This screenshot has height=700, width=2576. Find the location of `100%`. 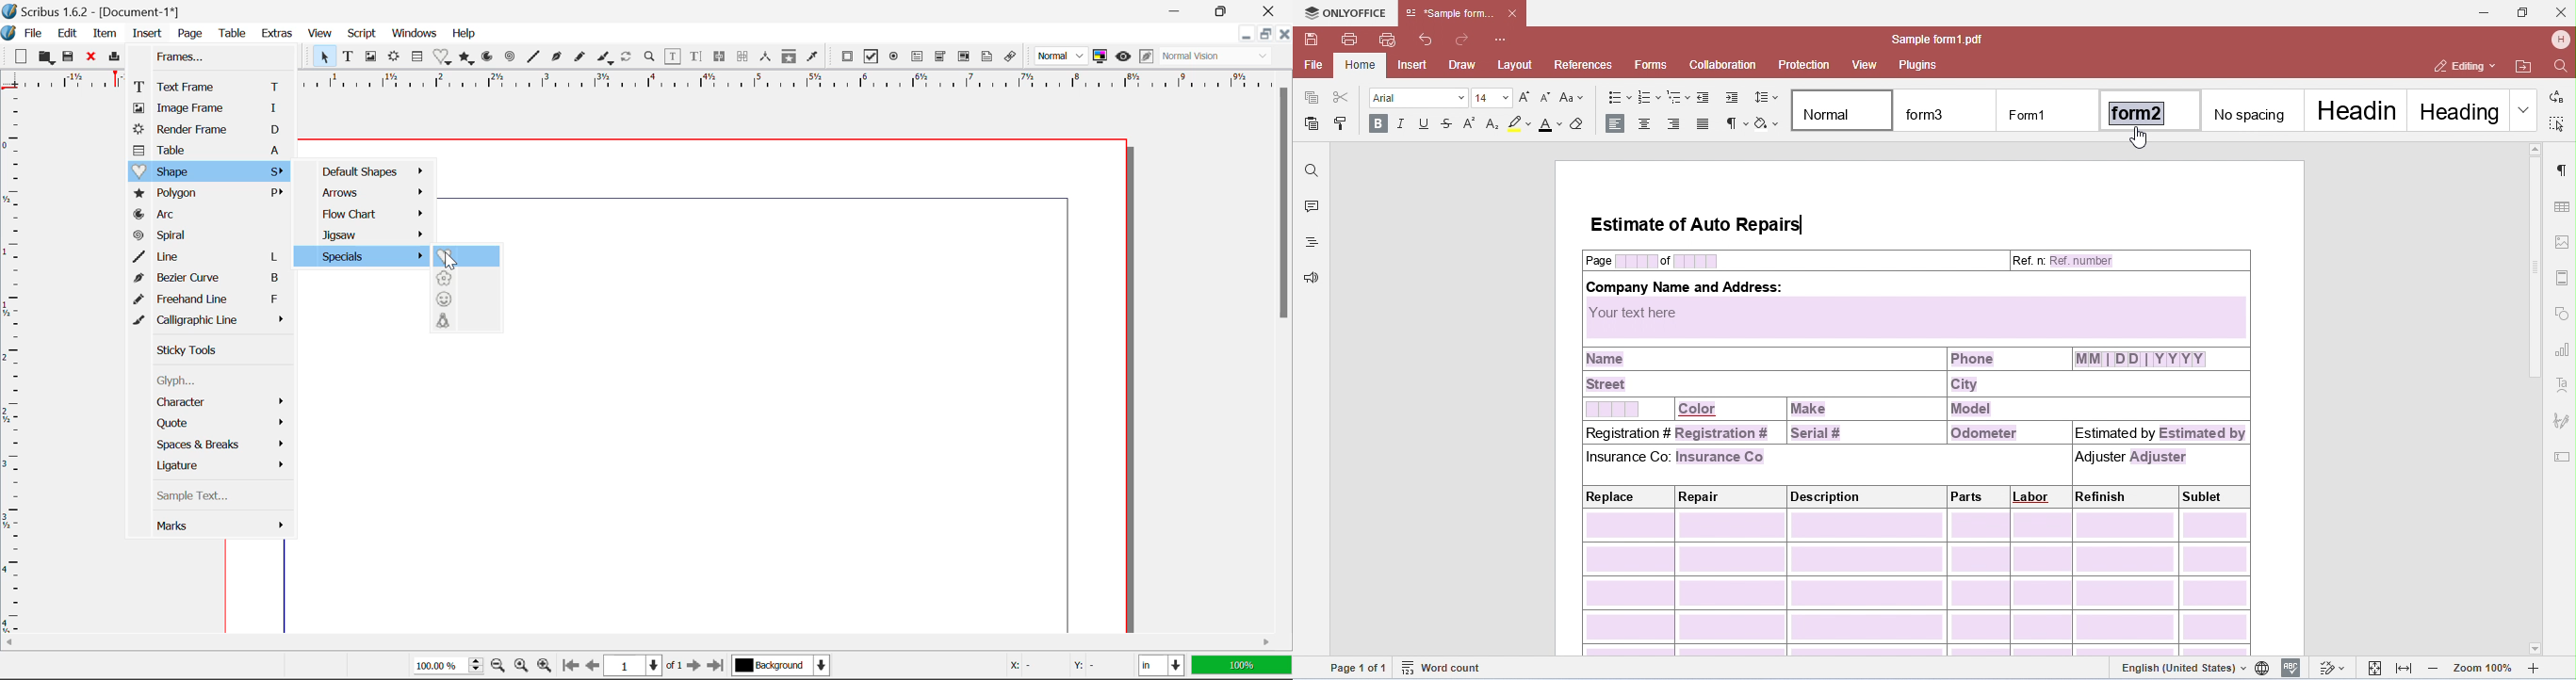

100% is located at coordinates (445, 667).